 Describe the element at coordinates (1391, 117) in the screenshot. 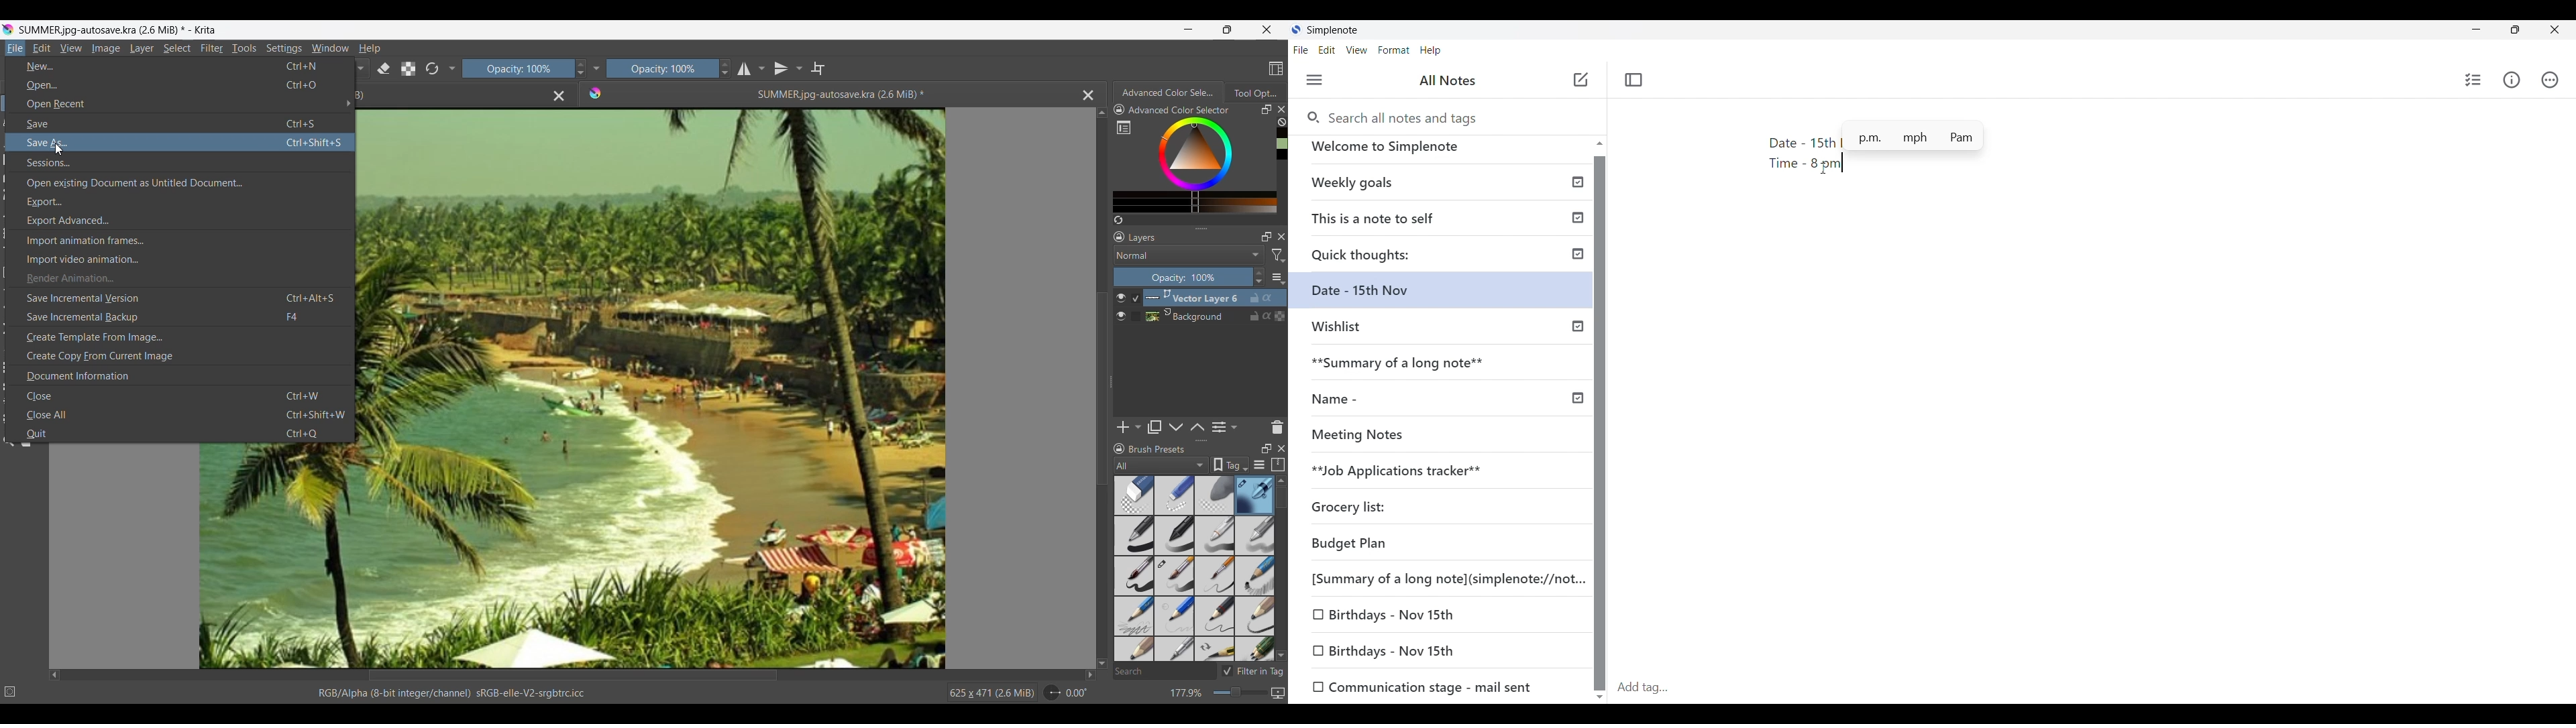

I see `Search all notes and tags` at that location.